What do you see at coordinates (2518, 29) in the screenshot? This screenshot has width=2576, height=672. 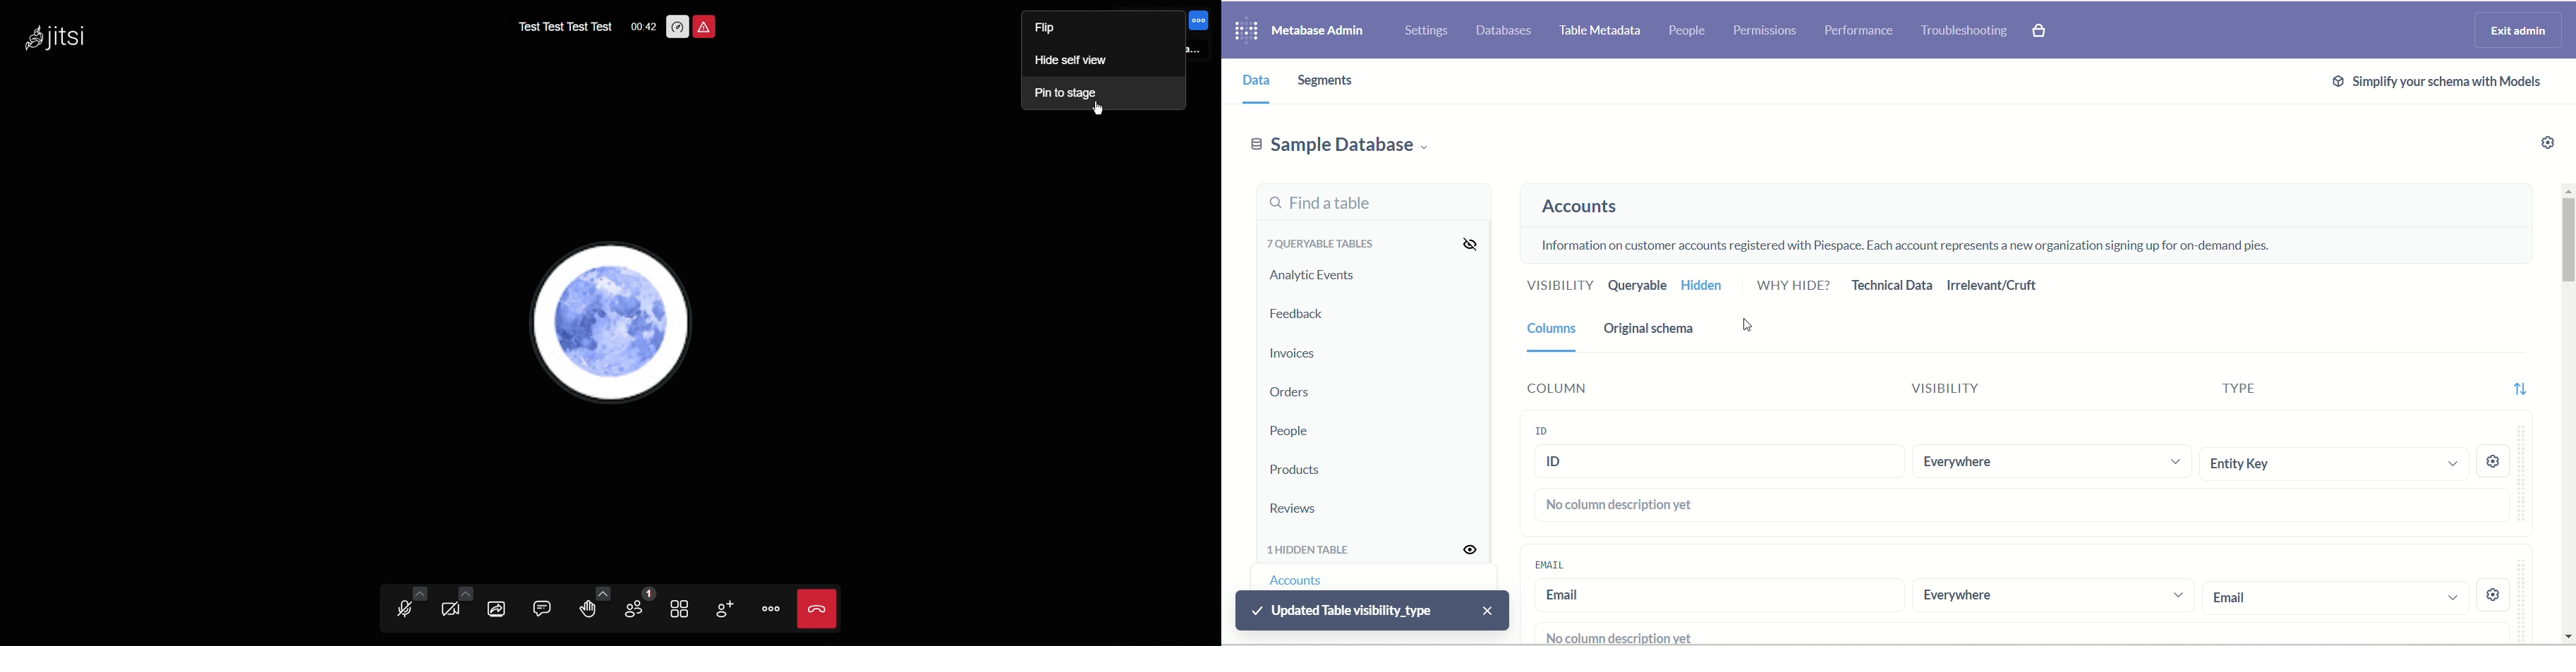 I see `exit admin` at bounding box center [2518, 29].